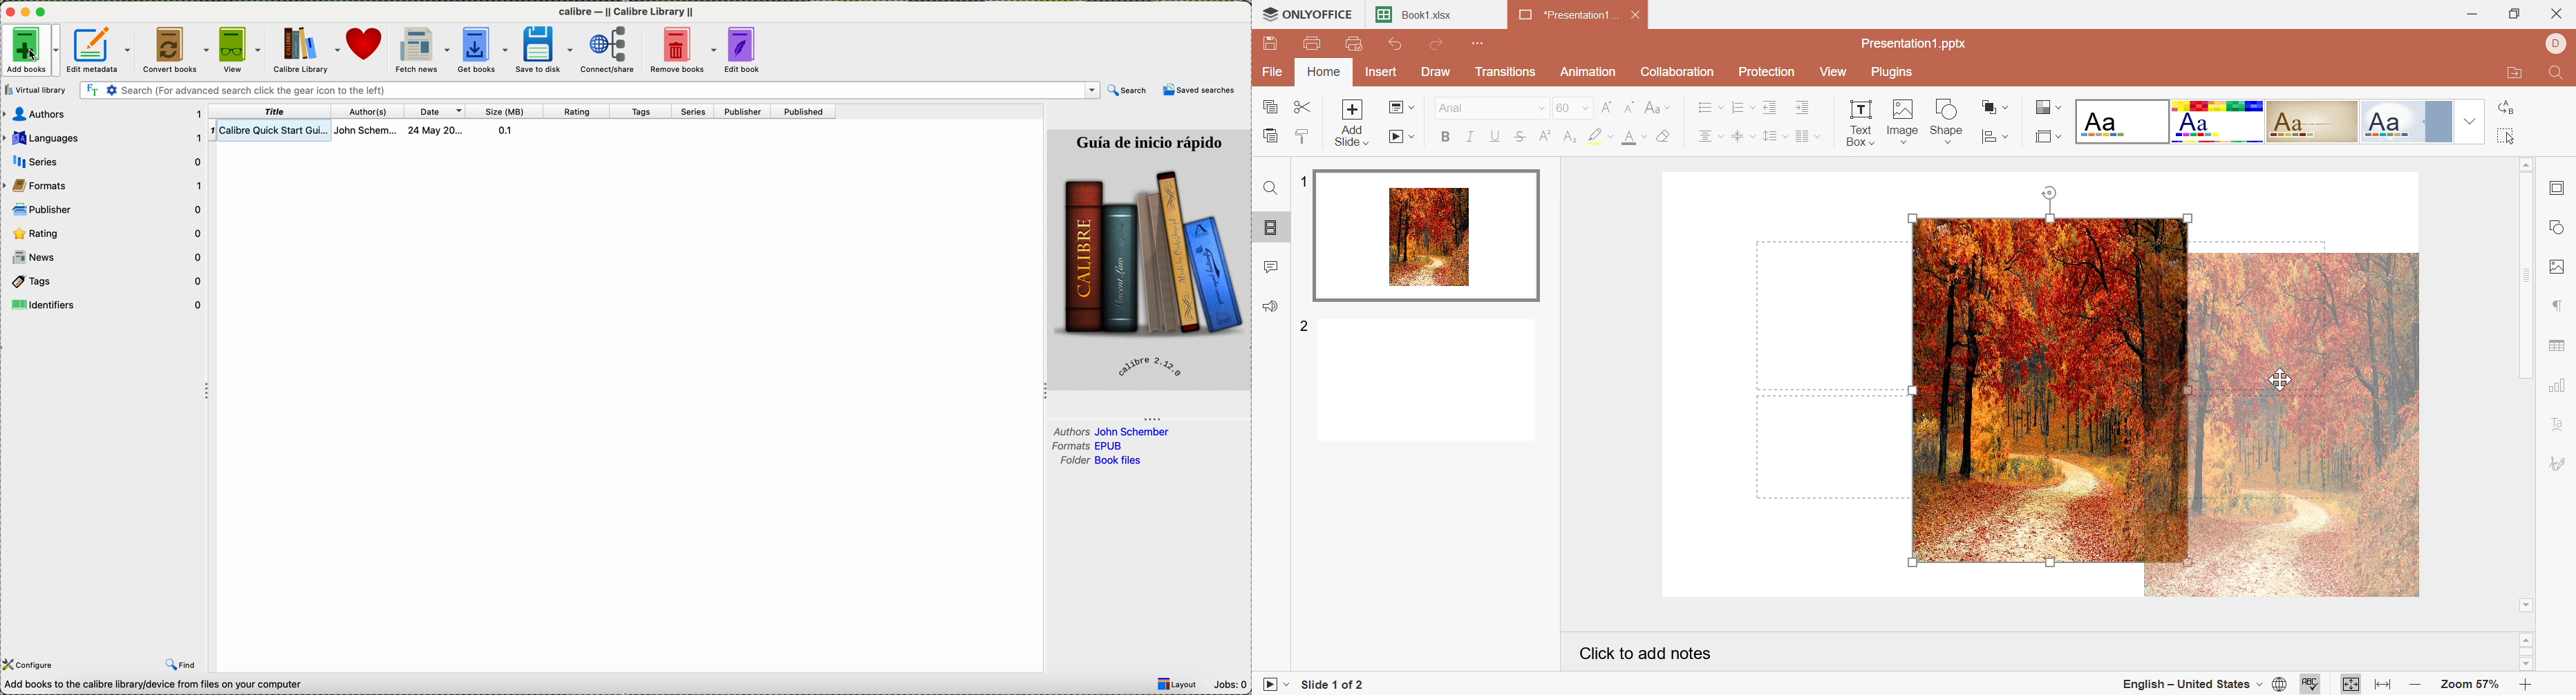  Describe the element at coordinates (2527, 651) in the screenshot. I see `Scroll Bar` at that location.